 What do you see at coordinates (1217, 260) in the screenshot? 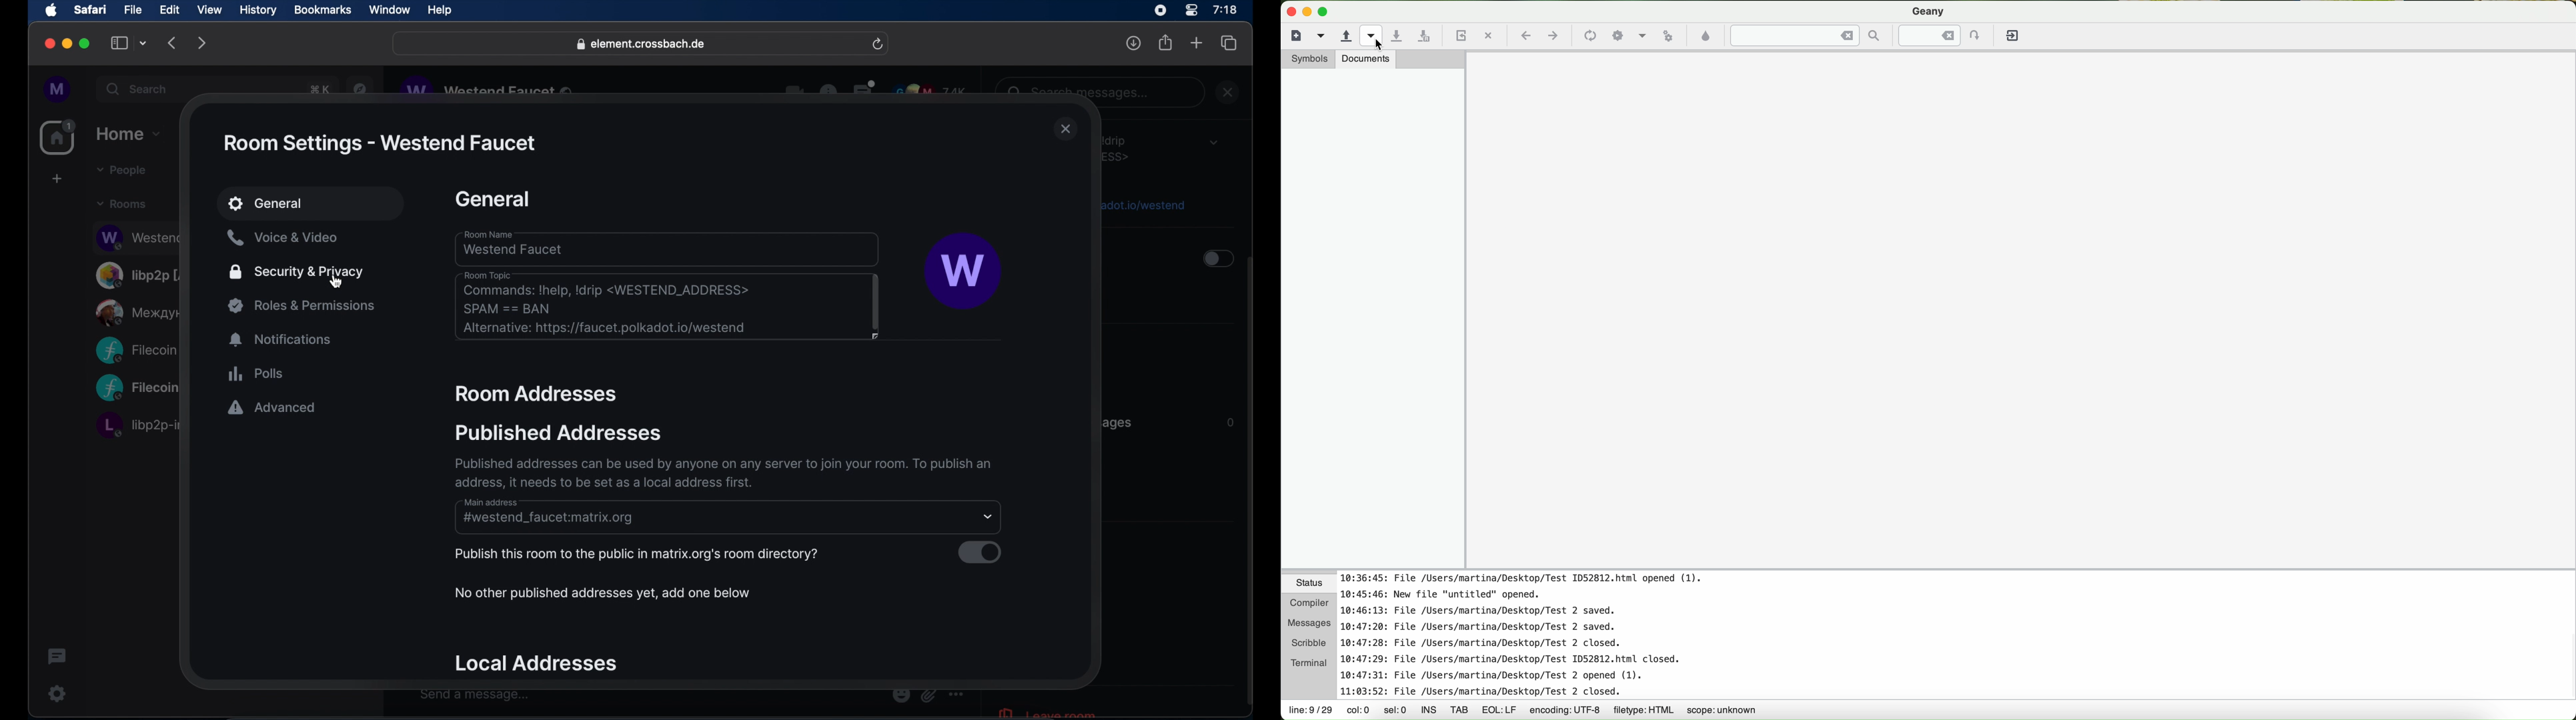
I see `toggle button` at bounding box center [1217, 260].